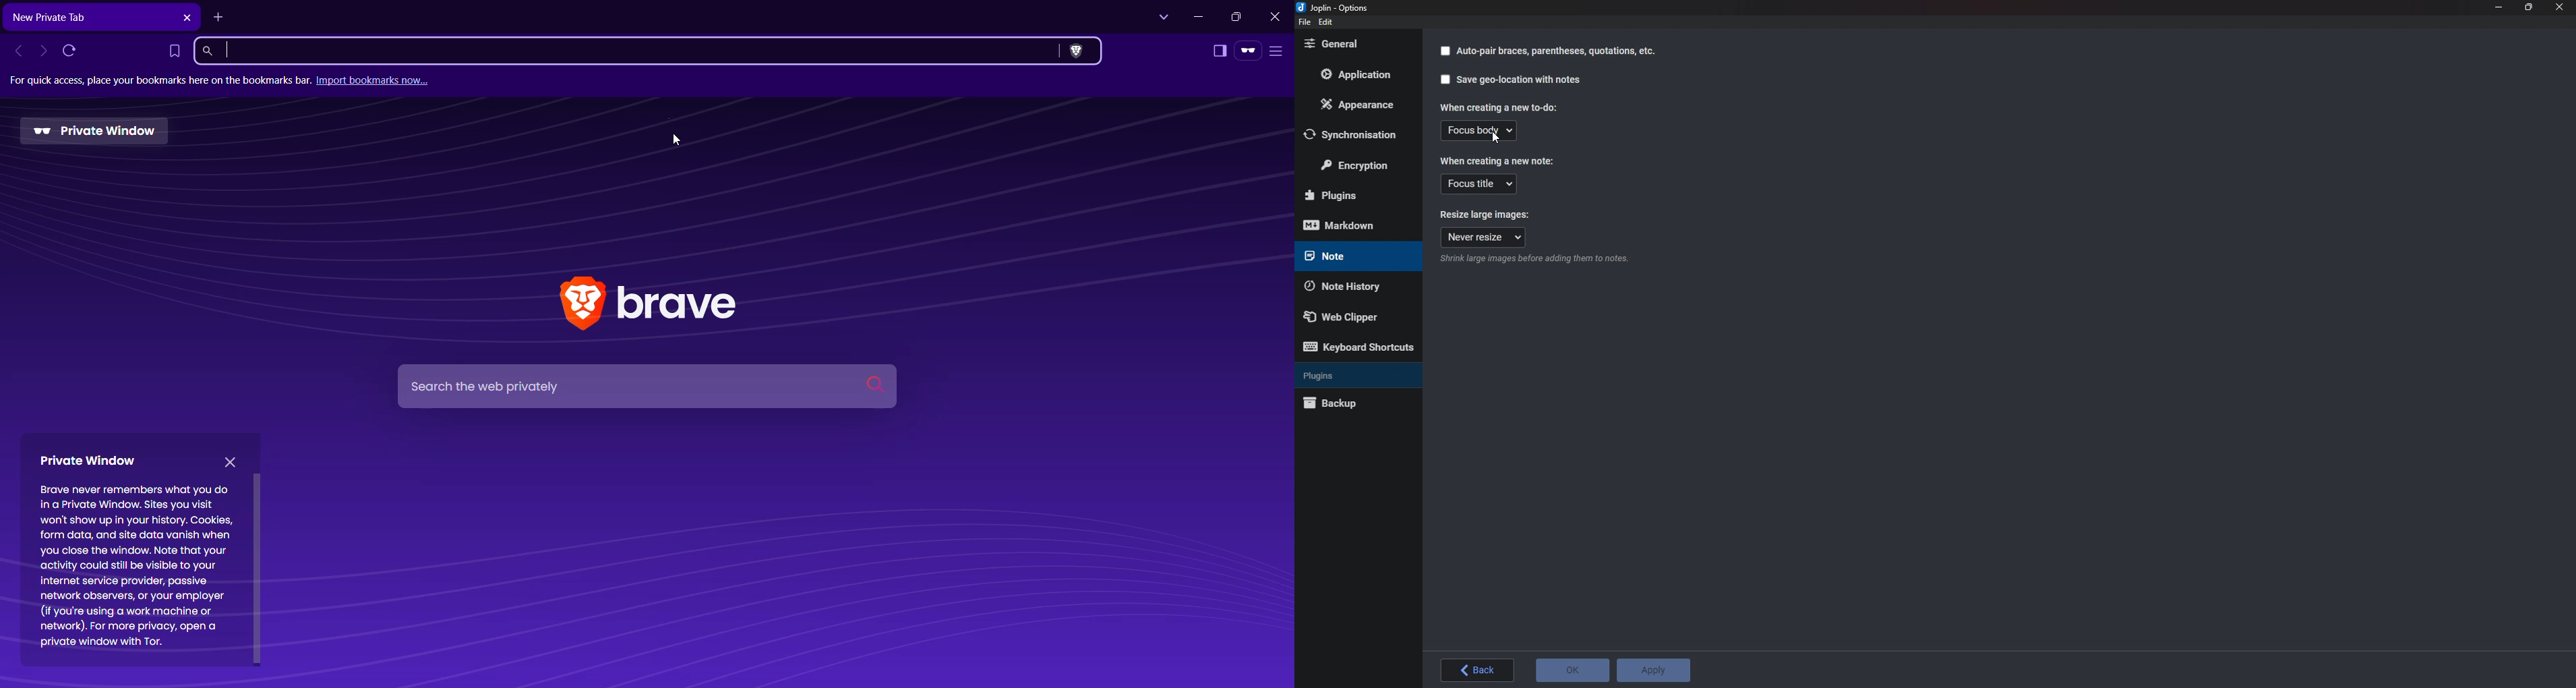 The image size is (2576, 700). I want to click on checkbox, so click(1445, 51).